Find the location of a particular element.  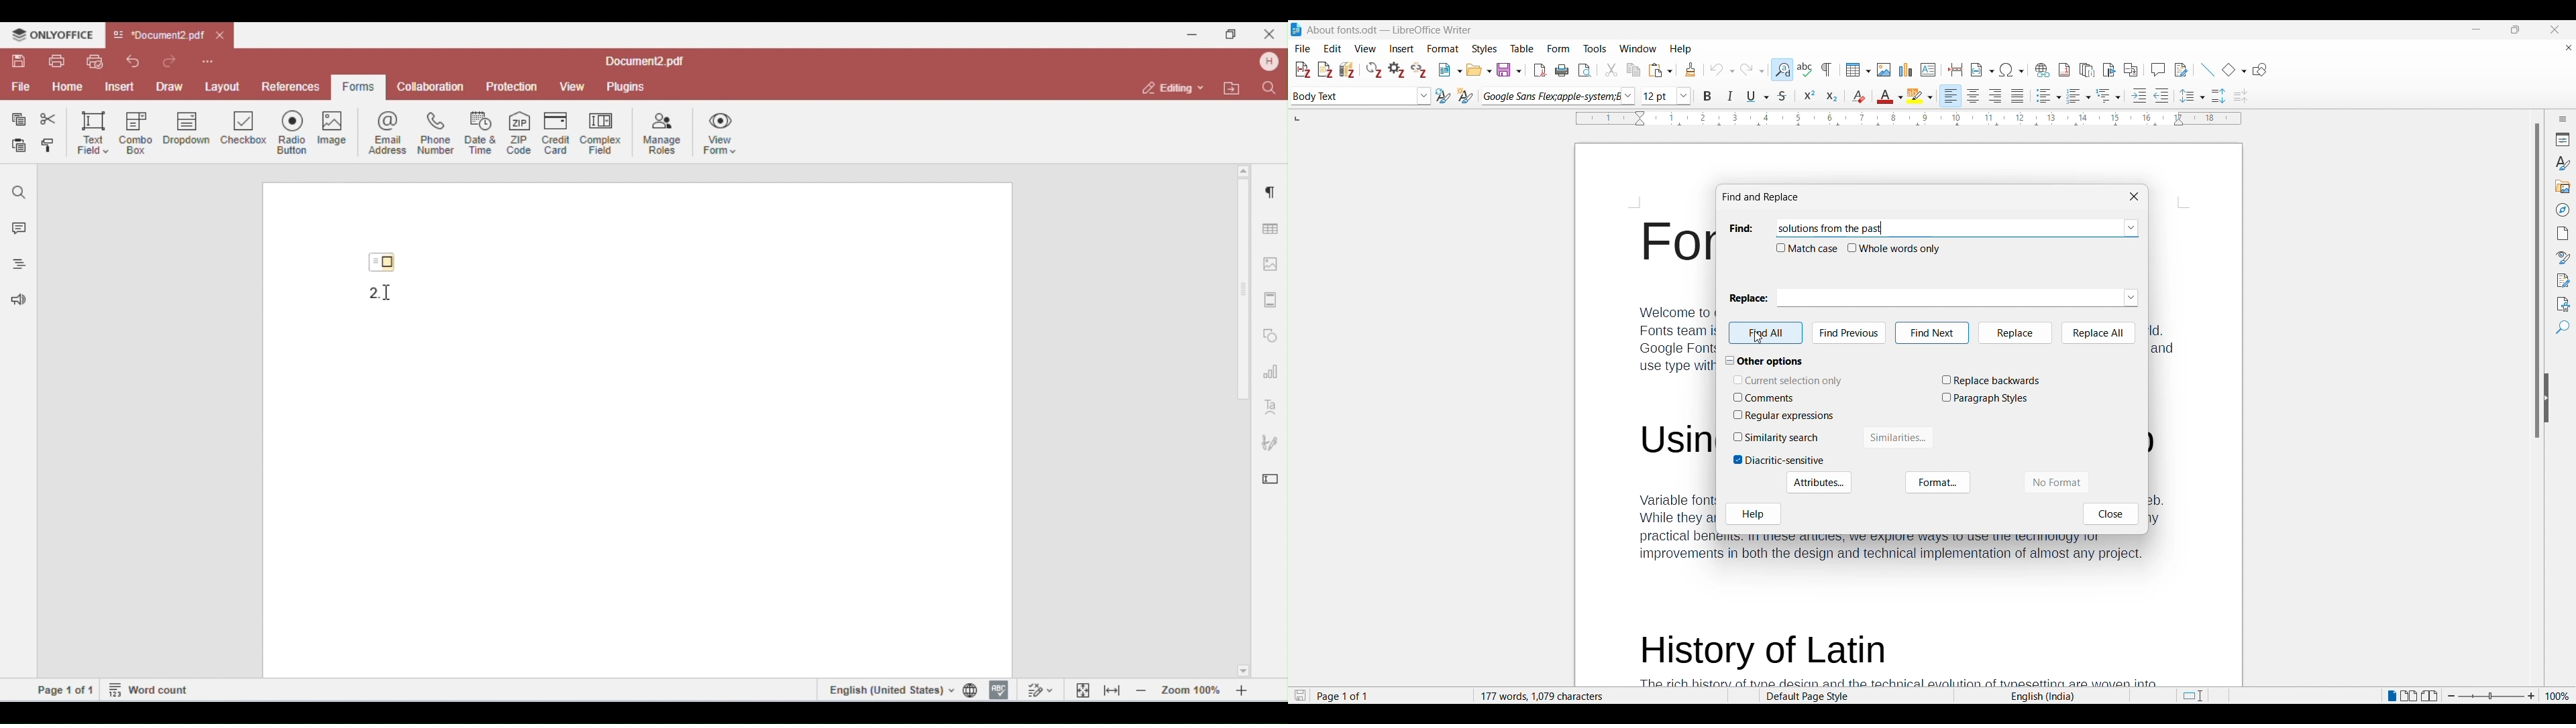

Save options is located at coordinates (1509, 70).